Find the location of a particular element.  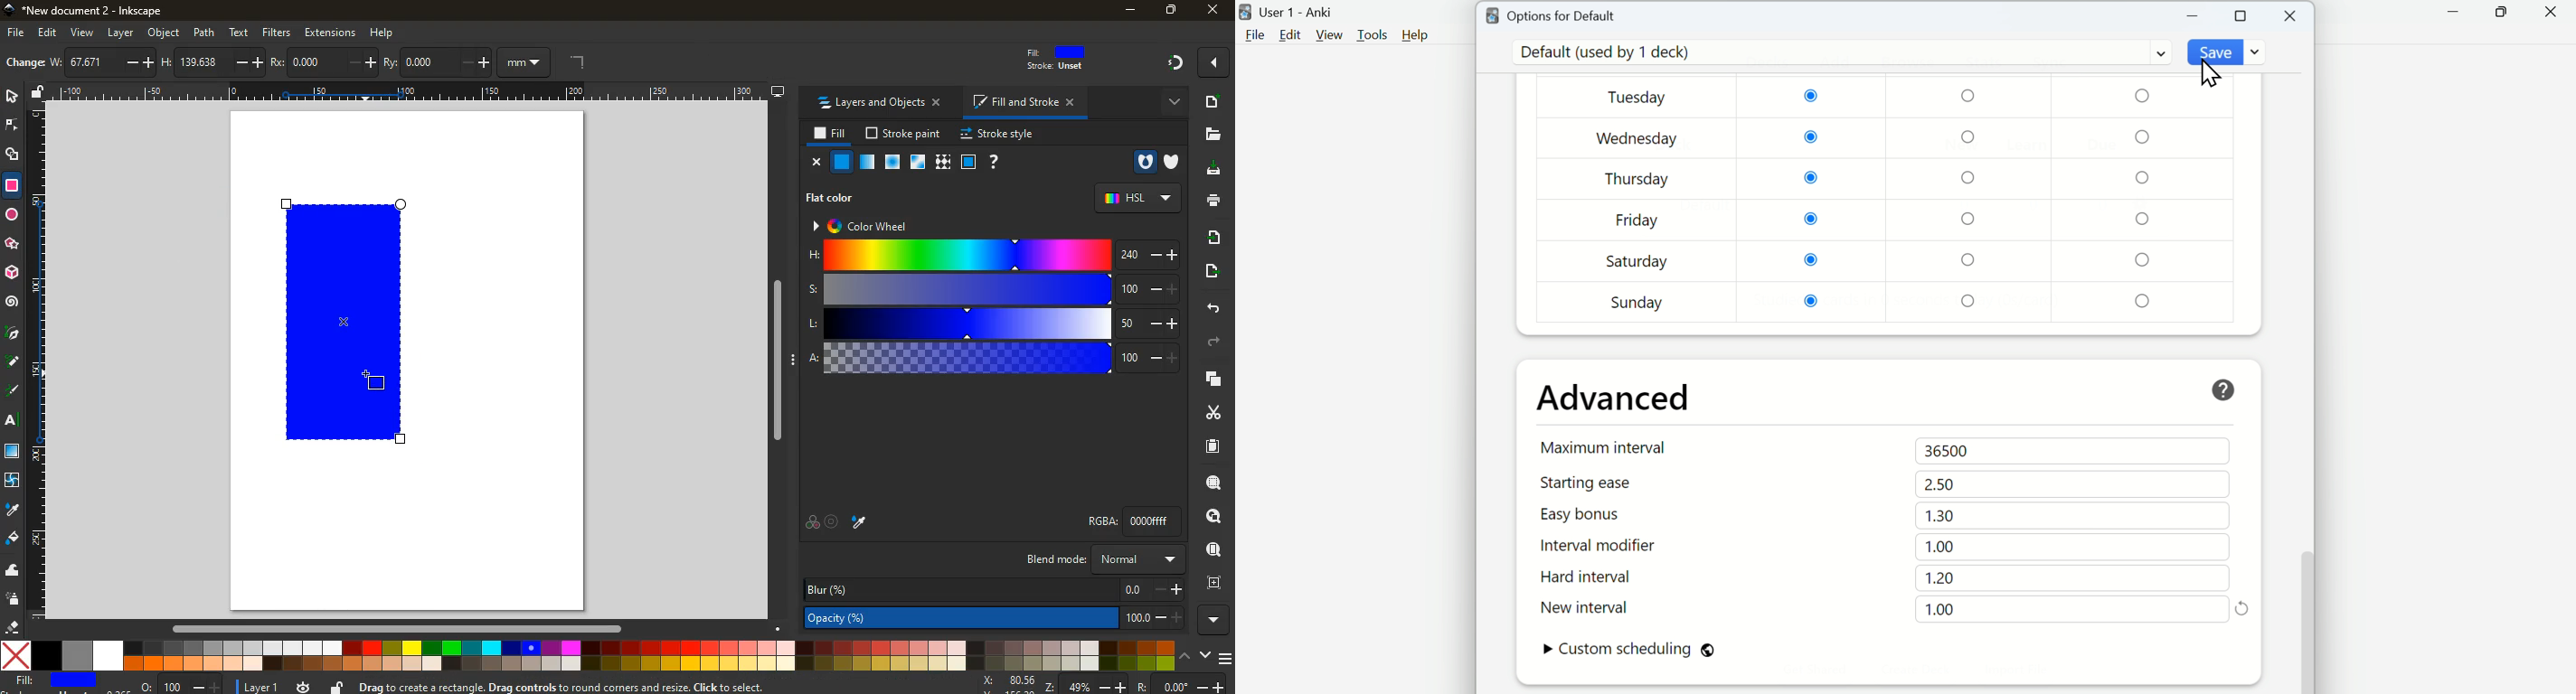

select is located at coordinates (9, 98).